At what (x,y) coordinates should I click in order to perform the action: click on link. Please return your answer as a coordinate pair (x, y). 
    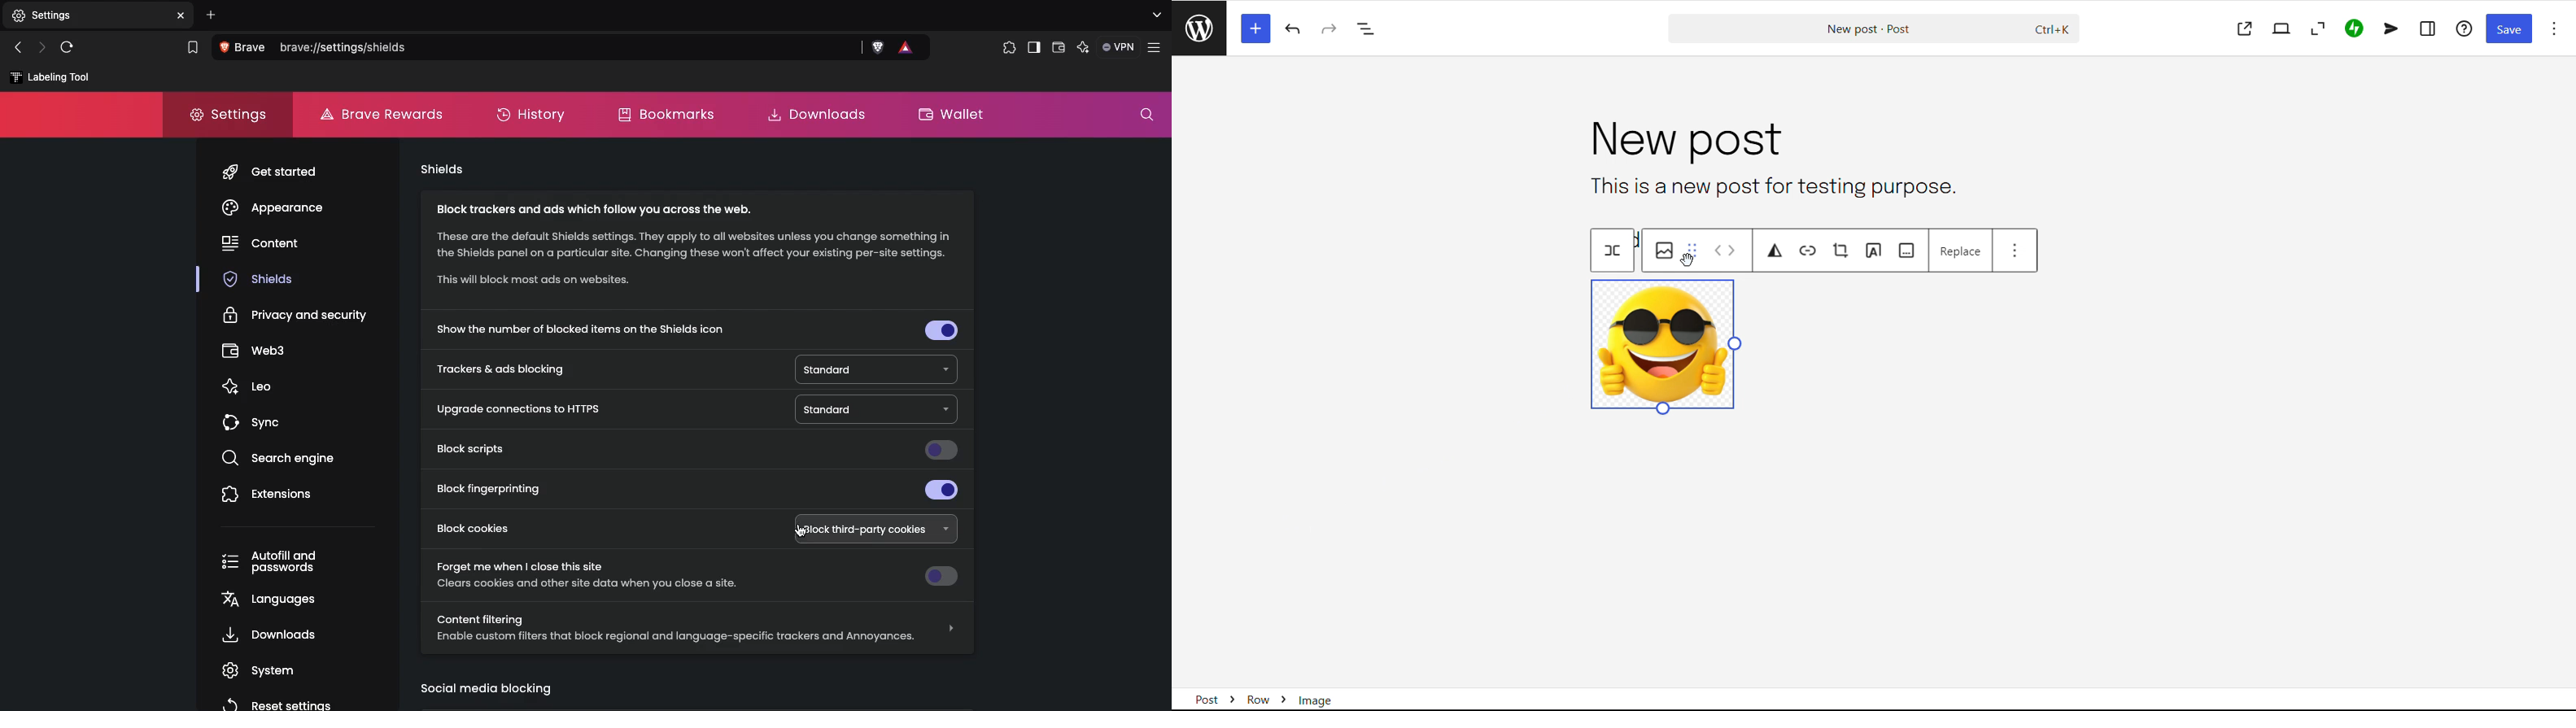
    Looking at the image, I should click on (1808, 251).